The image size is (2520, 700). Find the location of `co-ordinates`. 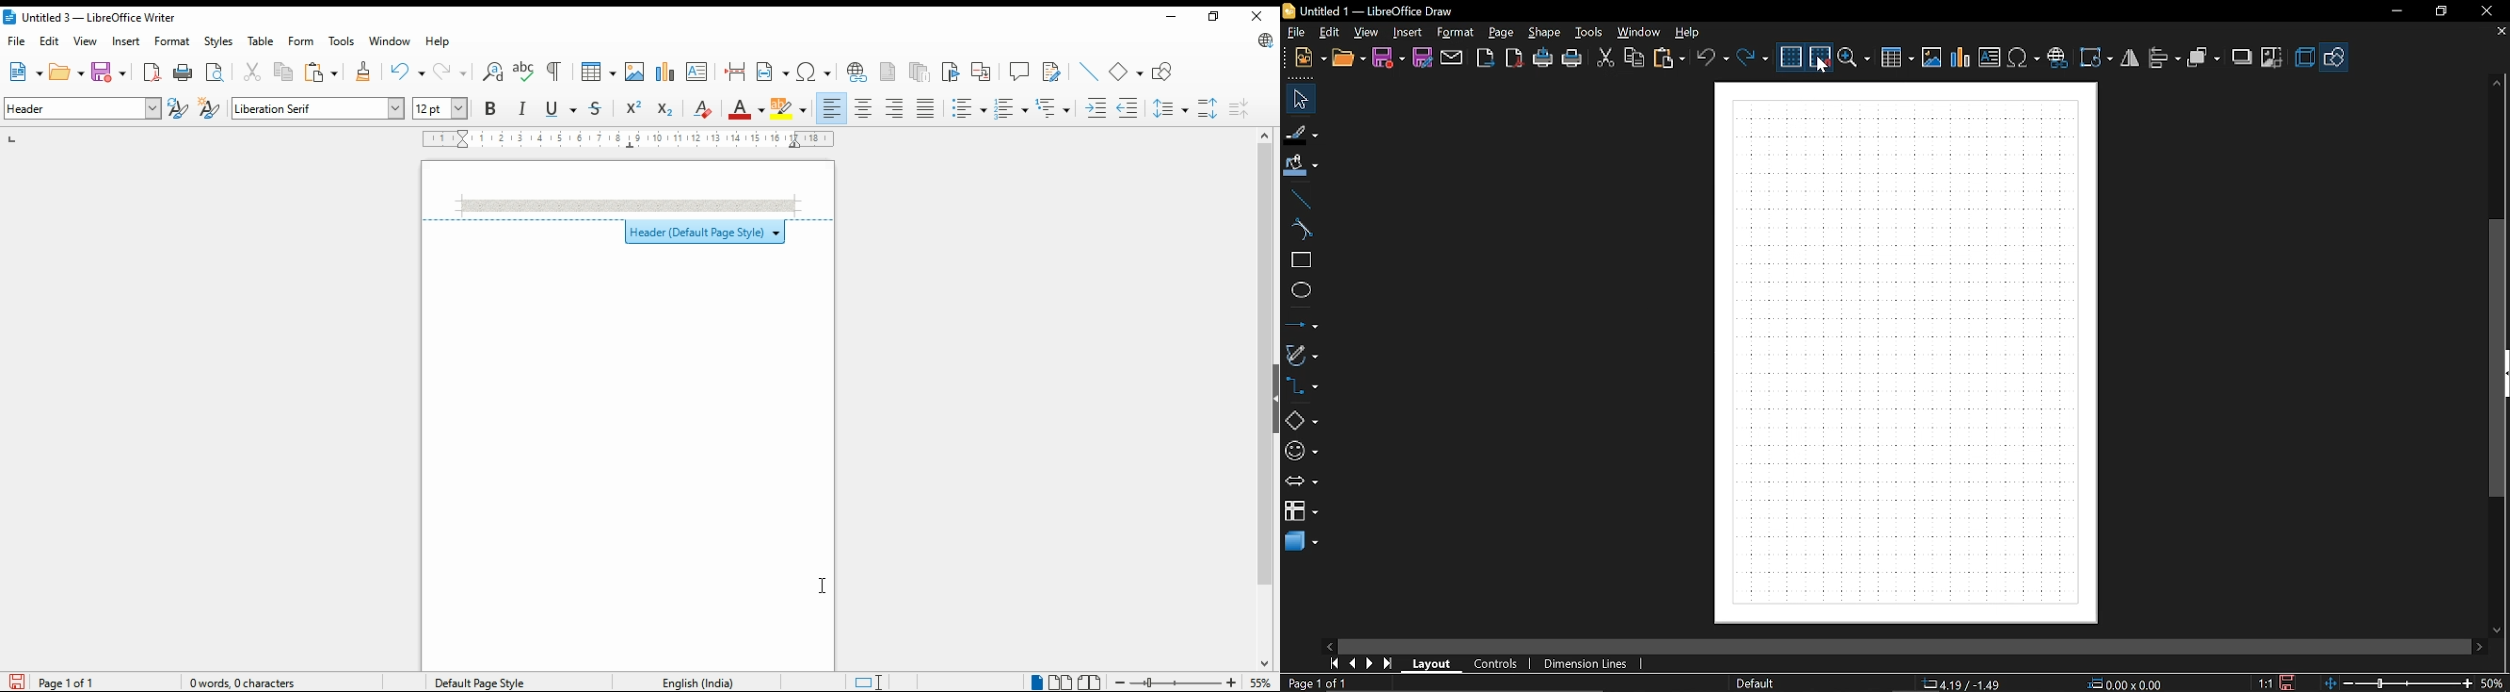

co-ordinates is located at coordinates (1962, 684).